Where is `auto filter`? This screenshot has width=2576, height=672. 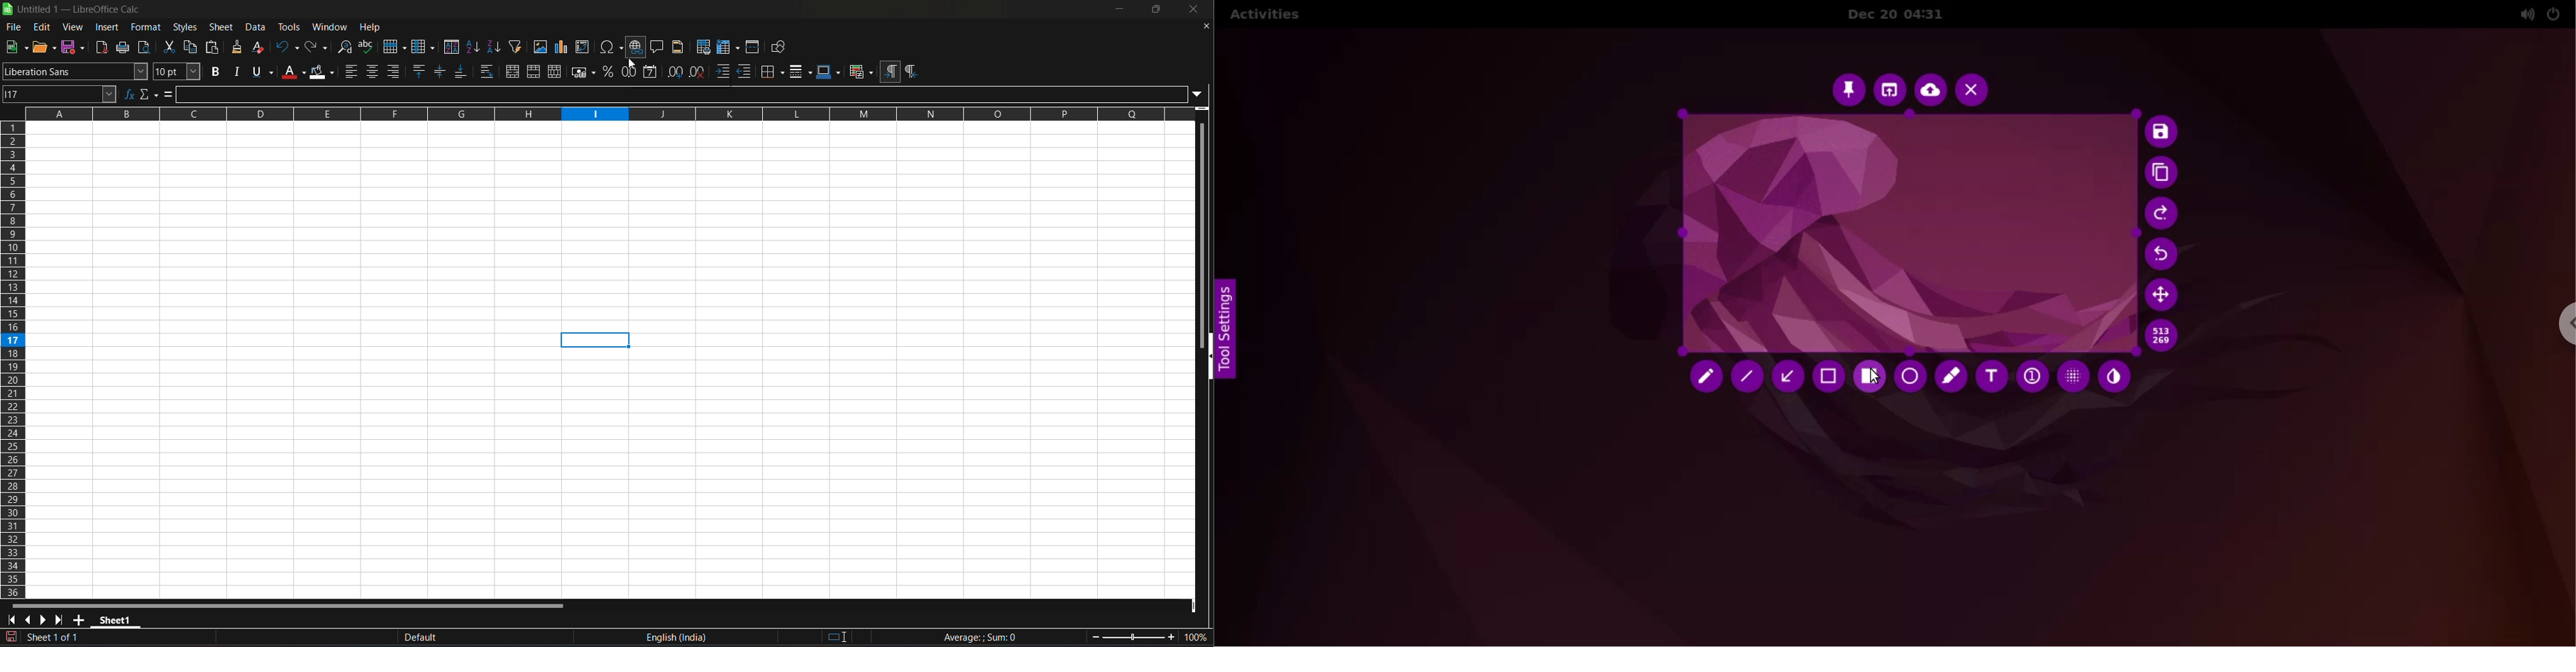 auto filter is located at coordinates (516, 46).